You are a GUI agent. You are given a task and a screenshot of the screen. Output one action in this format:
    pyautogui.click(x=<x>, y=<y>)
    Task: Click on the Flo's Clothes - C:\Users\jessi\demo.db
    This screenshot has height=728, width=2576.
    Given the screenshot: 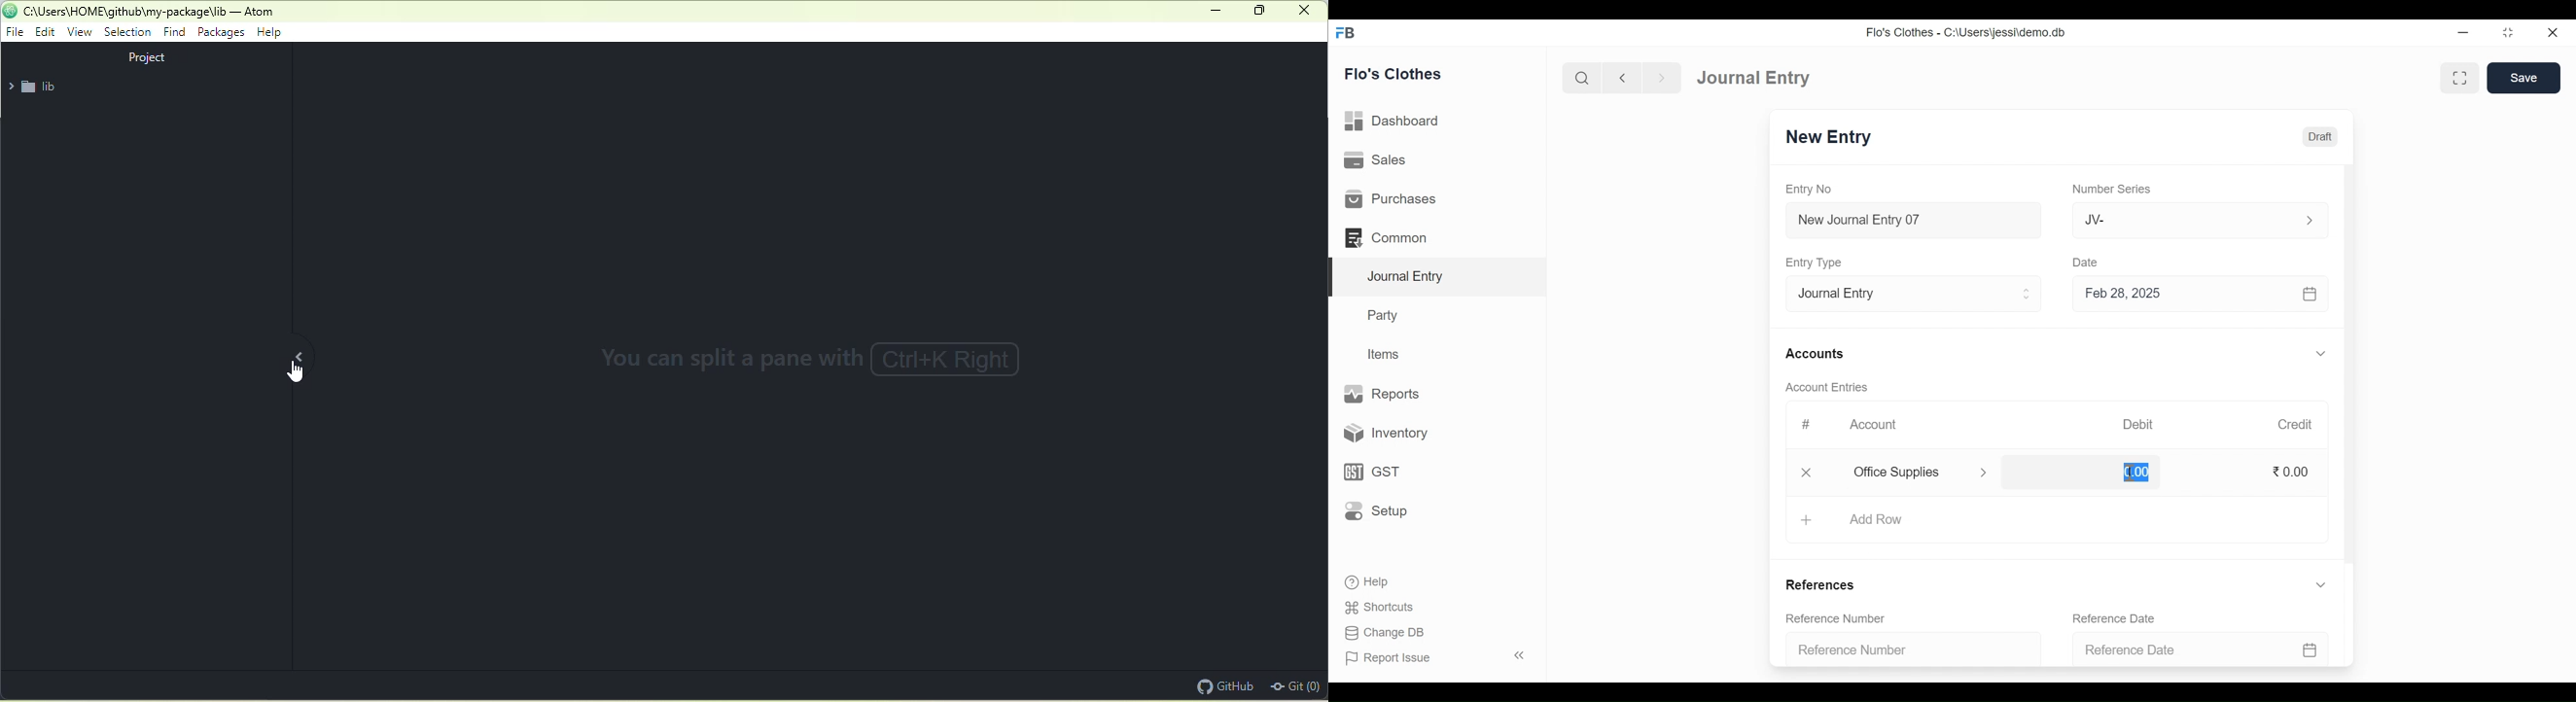 What is the action you would take?
    pyautogui.click(x=1968, y=32)
    